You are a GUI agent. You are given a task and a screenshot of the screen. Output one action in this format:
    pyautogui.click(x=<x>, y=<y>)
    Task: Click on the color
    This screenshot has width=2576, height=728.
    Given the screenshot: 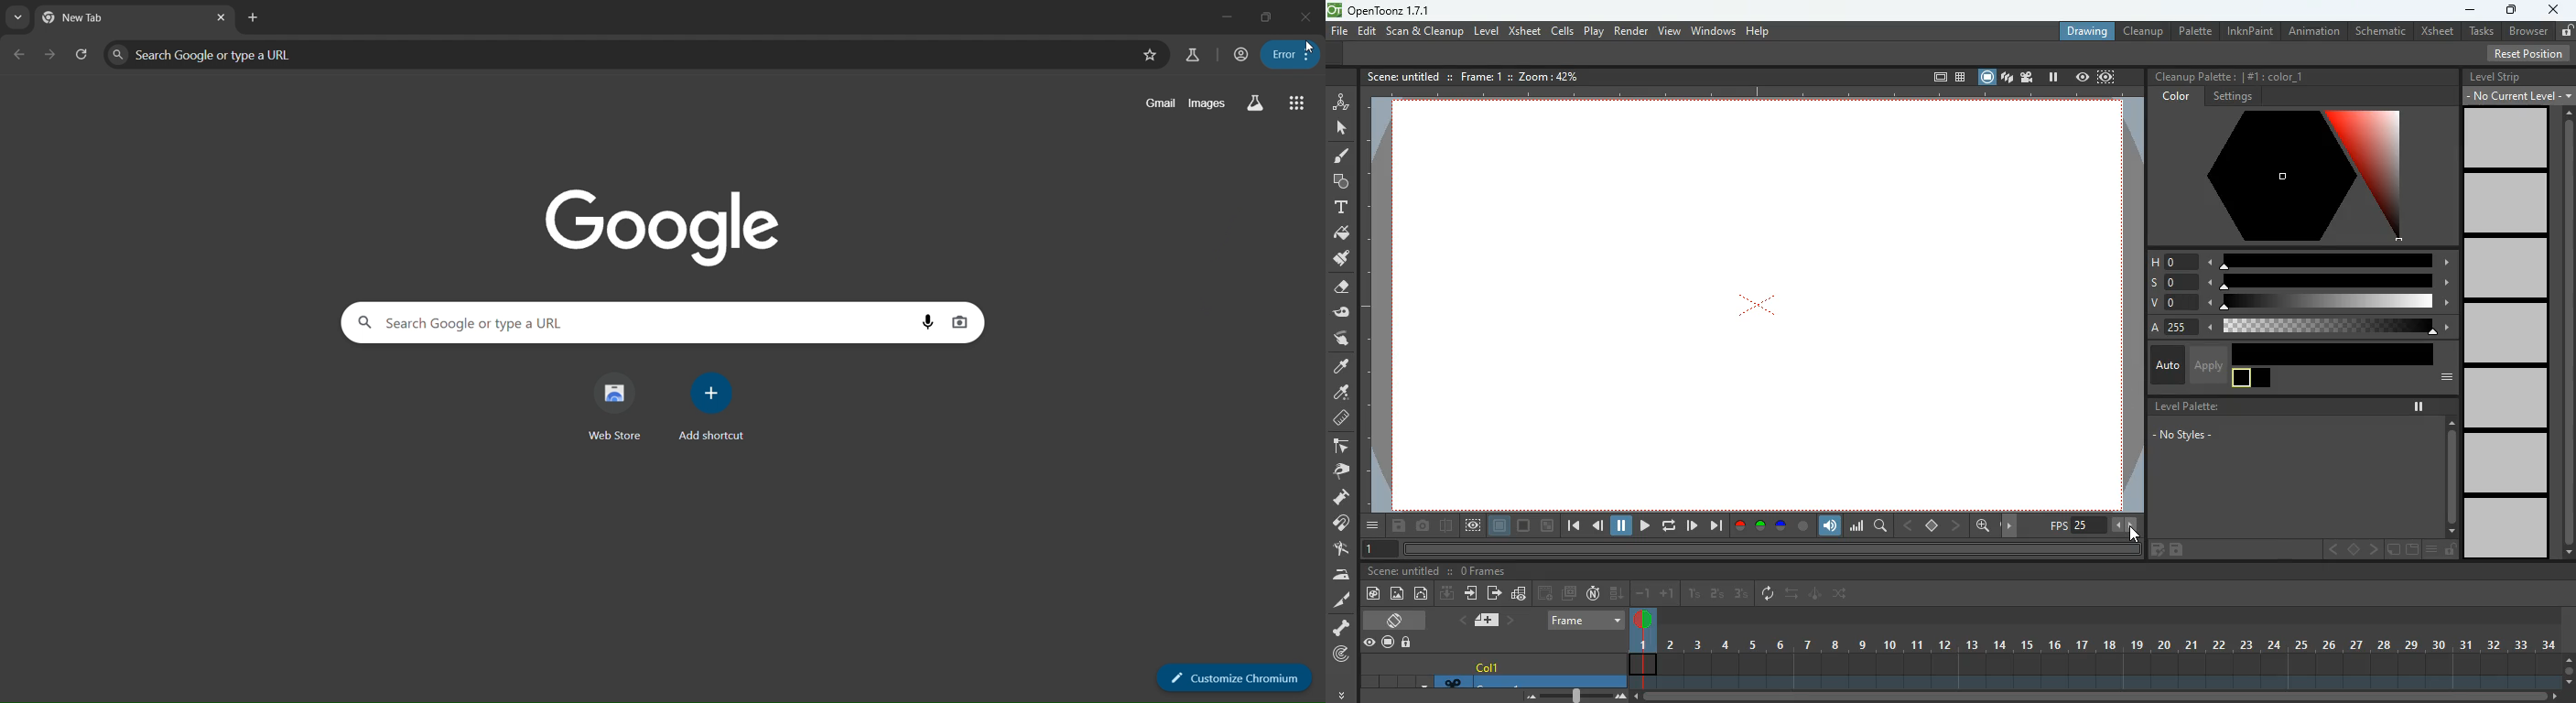 What is the action you would take?
    pyautogui.click(x=2251, y=378)
    